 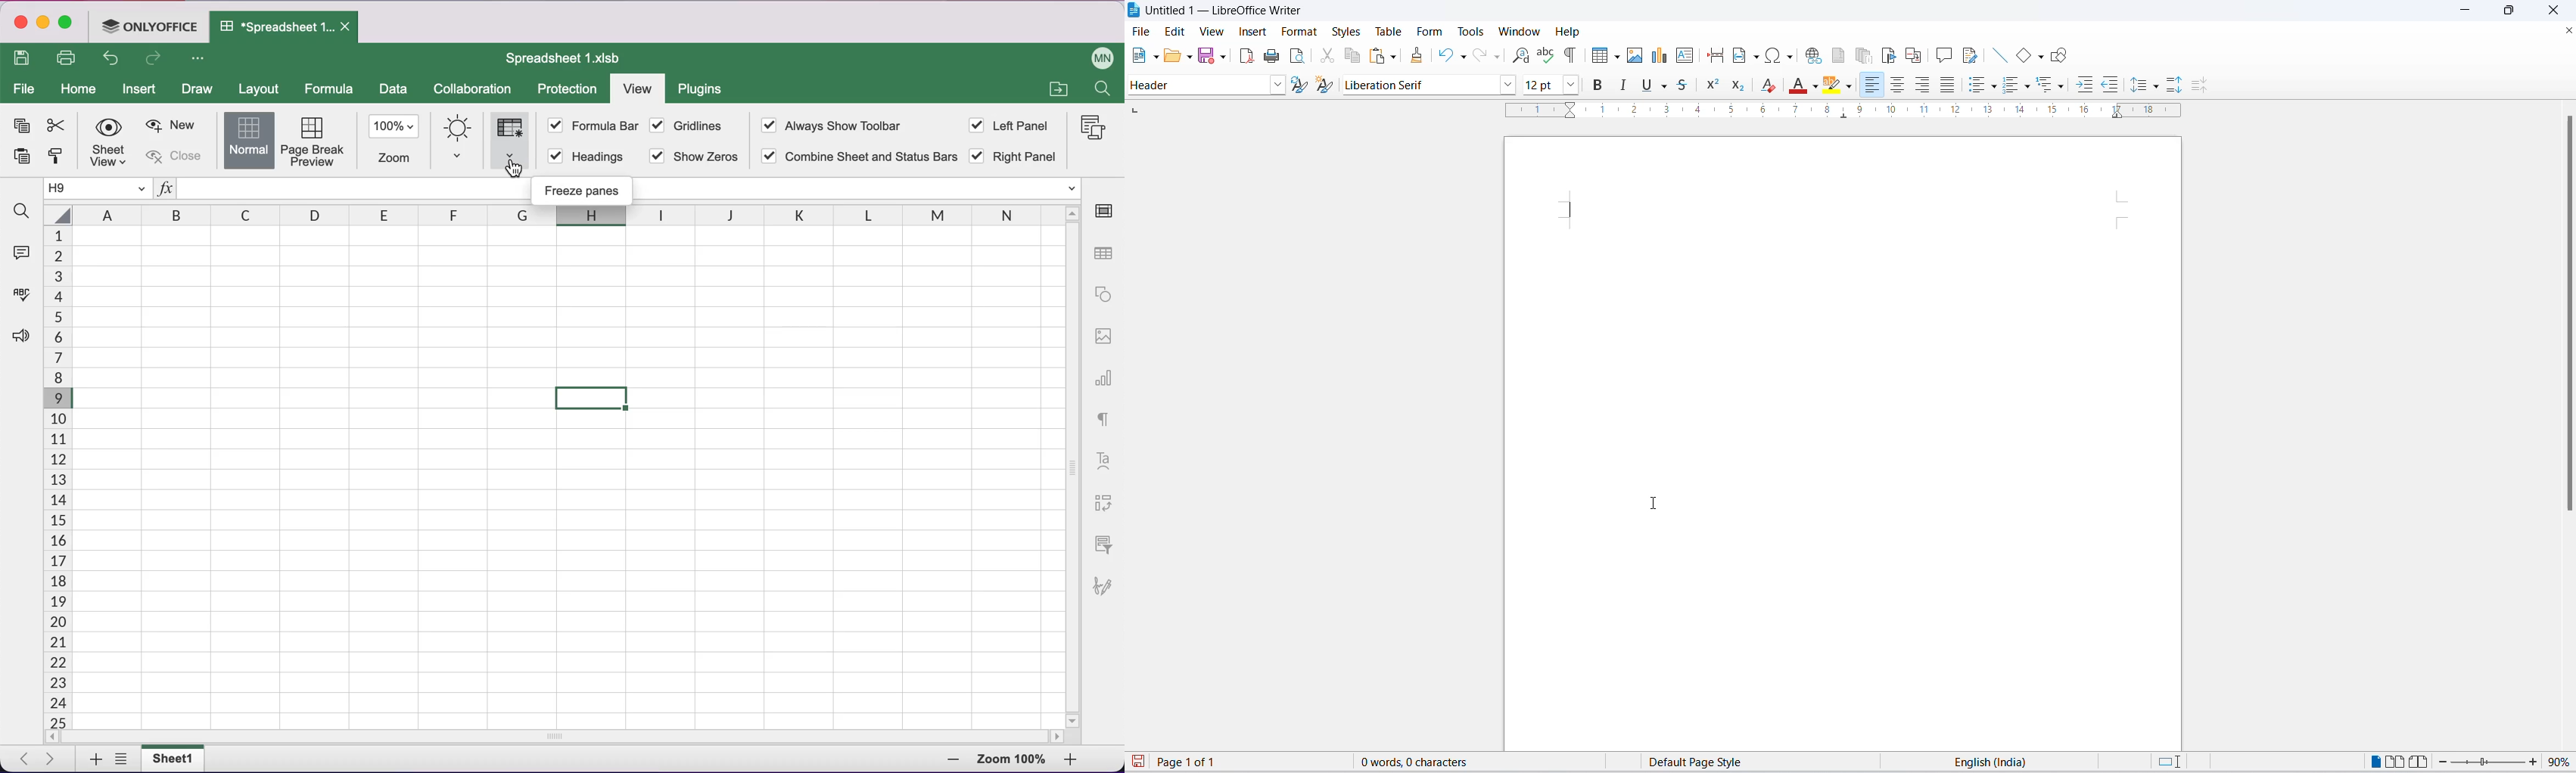 What do you see at coordinates (1472, 29) in the screenshot?
I see `tools` at bounding box center [1472, 29].